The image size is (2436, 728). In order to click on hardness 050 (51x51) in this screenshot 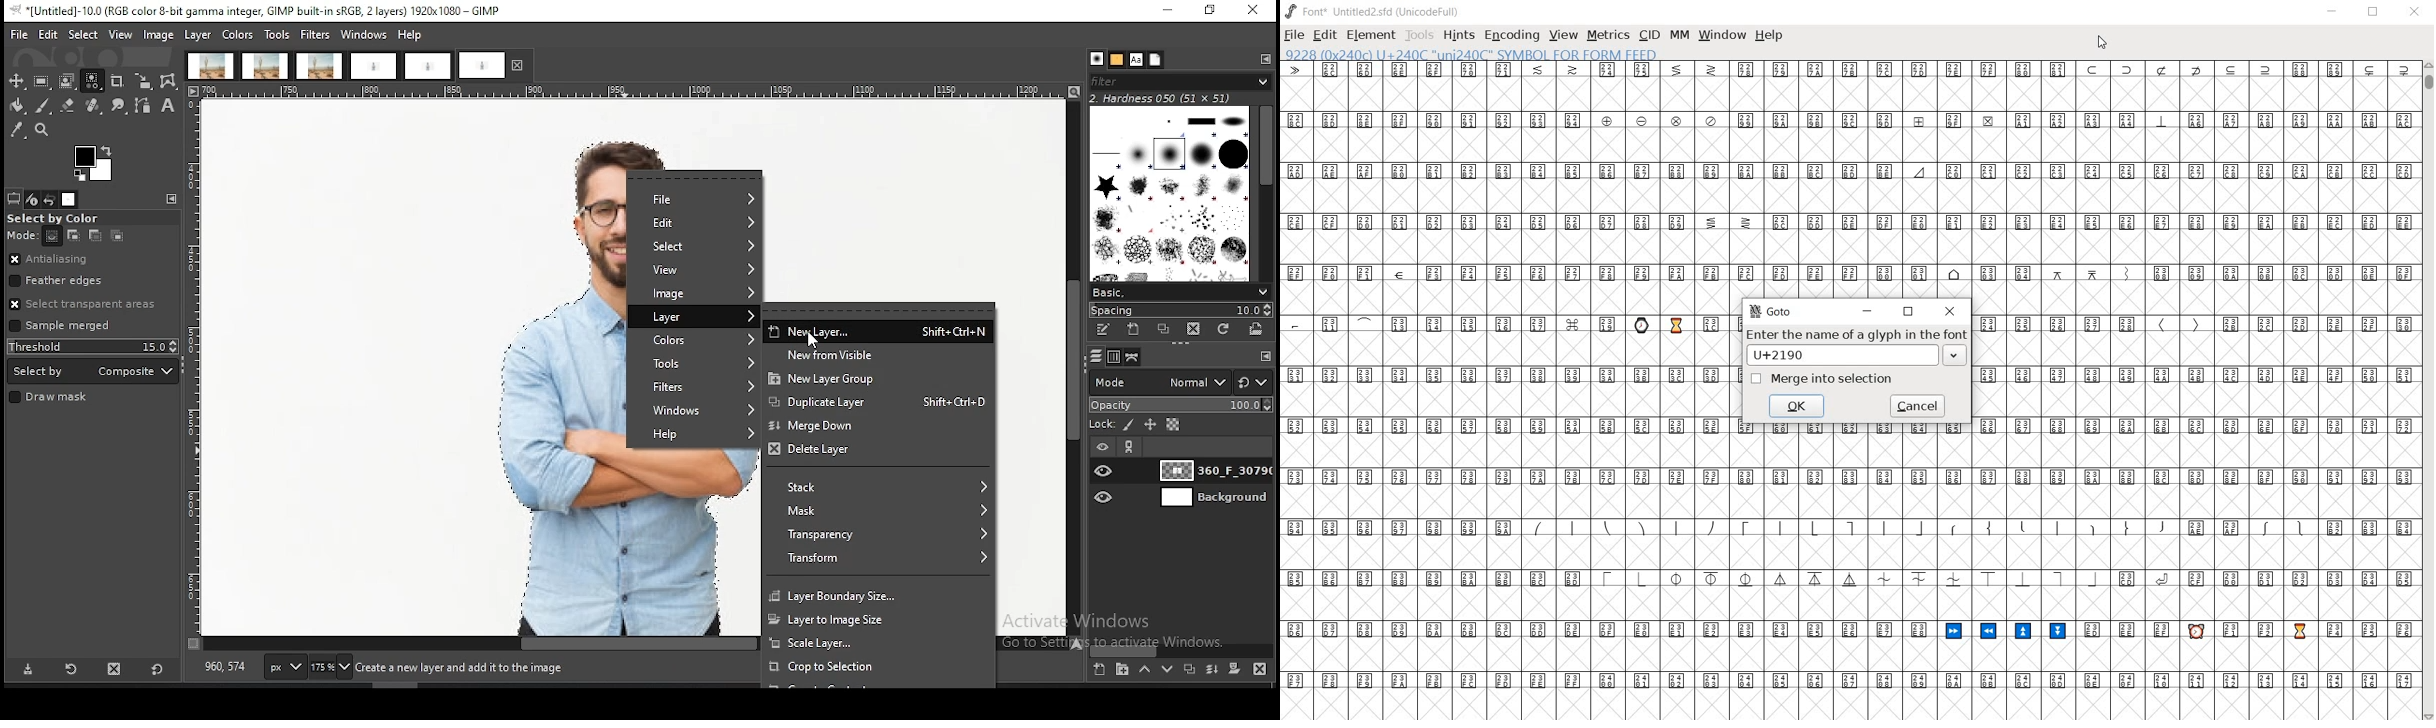, I will do `click(1161, 98)`.